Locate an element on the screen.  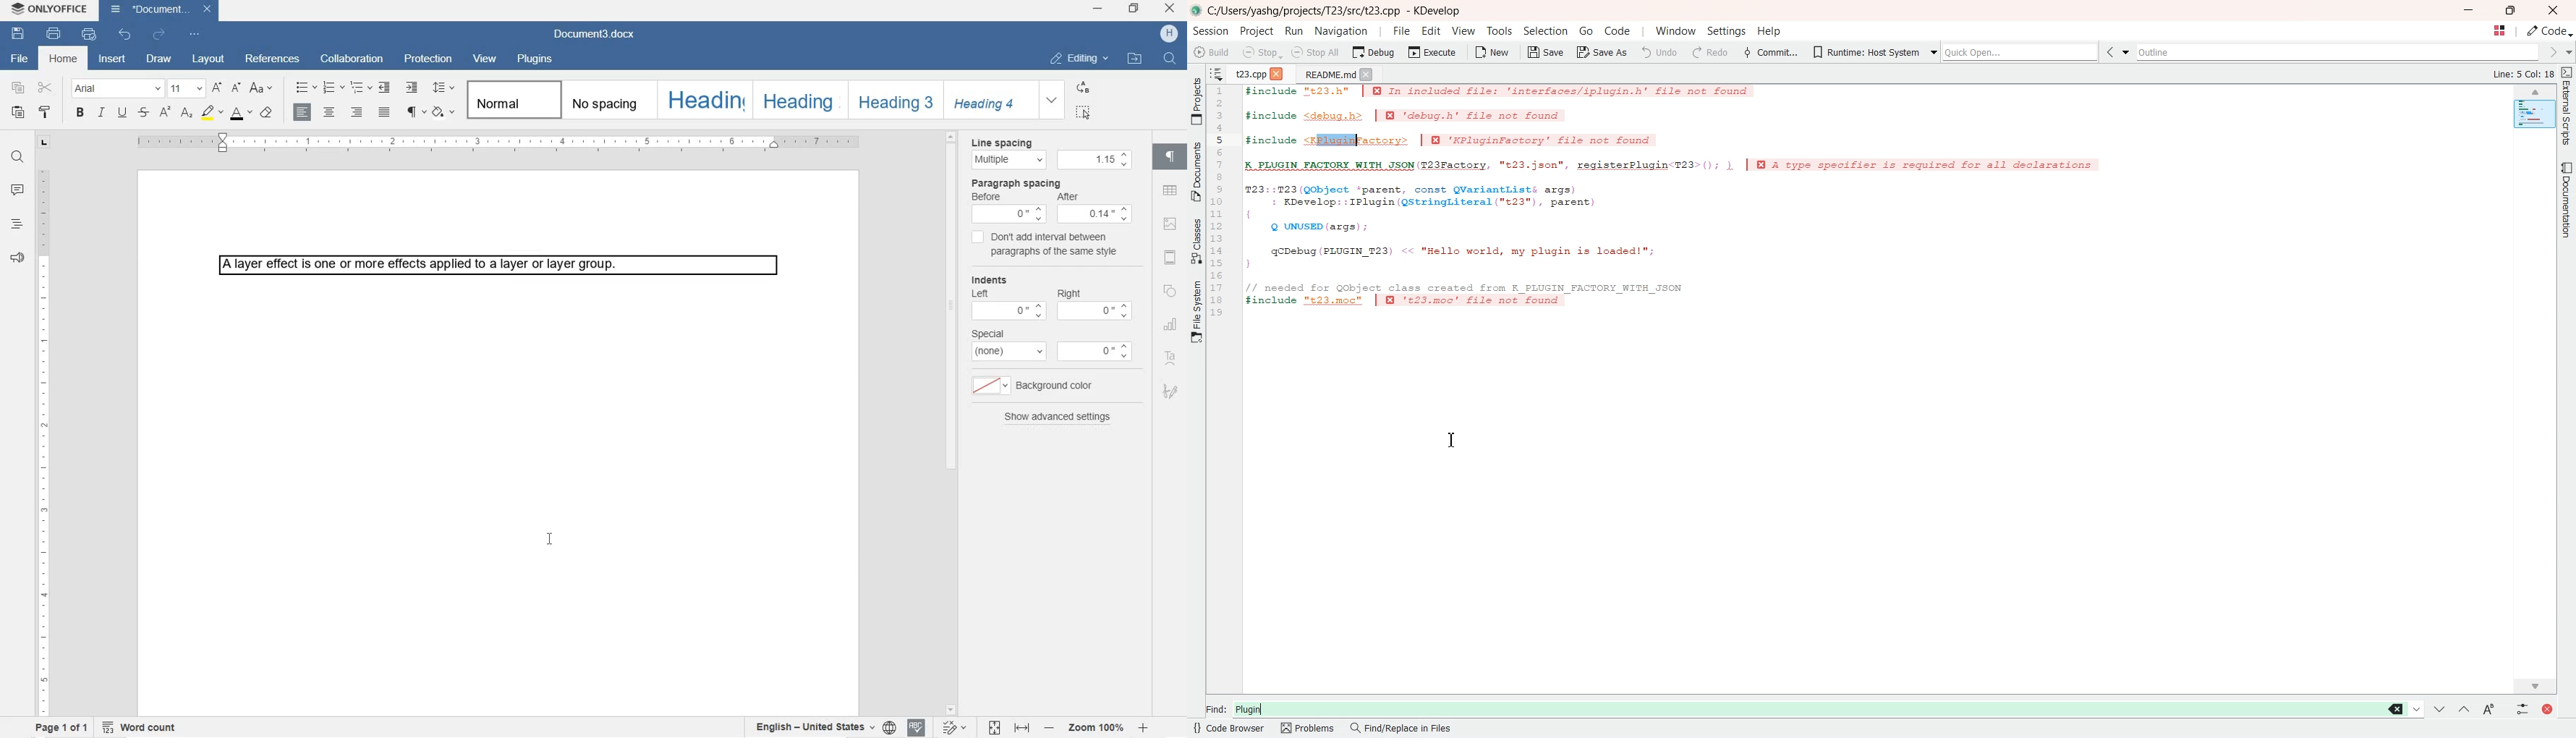
Drop down box is located at coordinates (2129, 53).